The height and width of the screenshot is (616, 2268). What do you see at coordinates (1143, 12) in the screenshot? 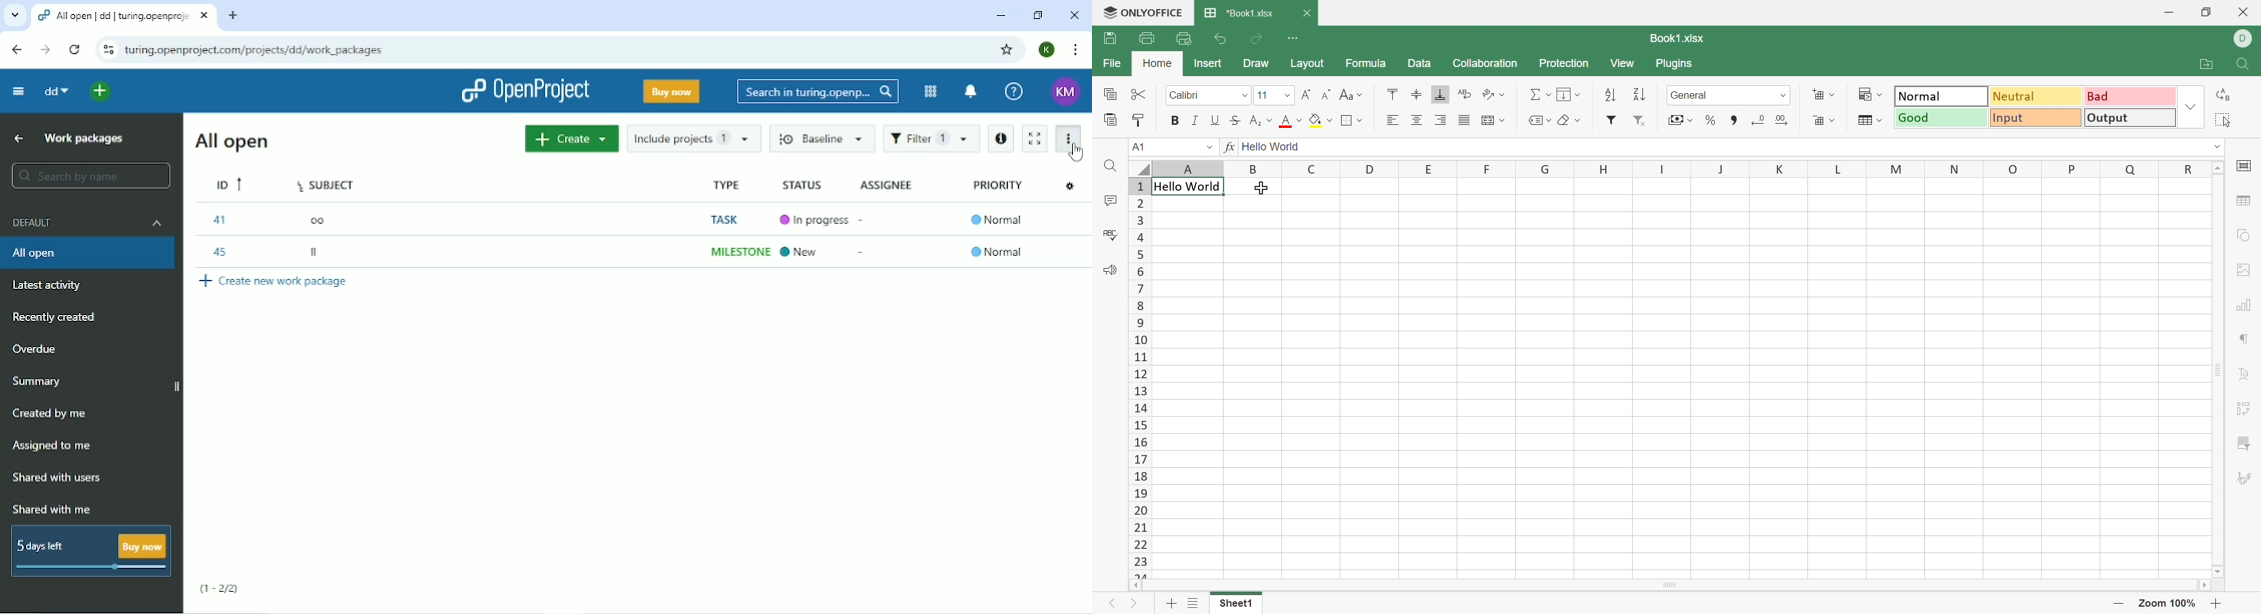
I see `ONLYOFFICE` at bounding box center [1143, 12].